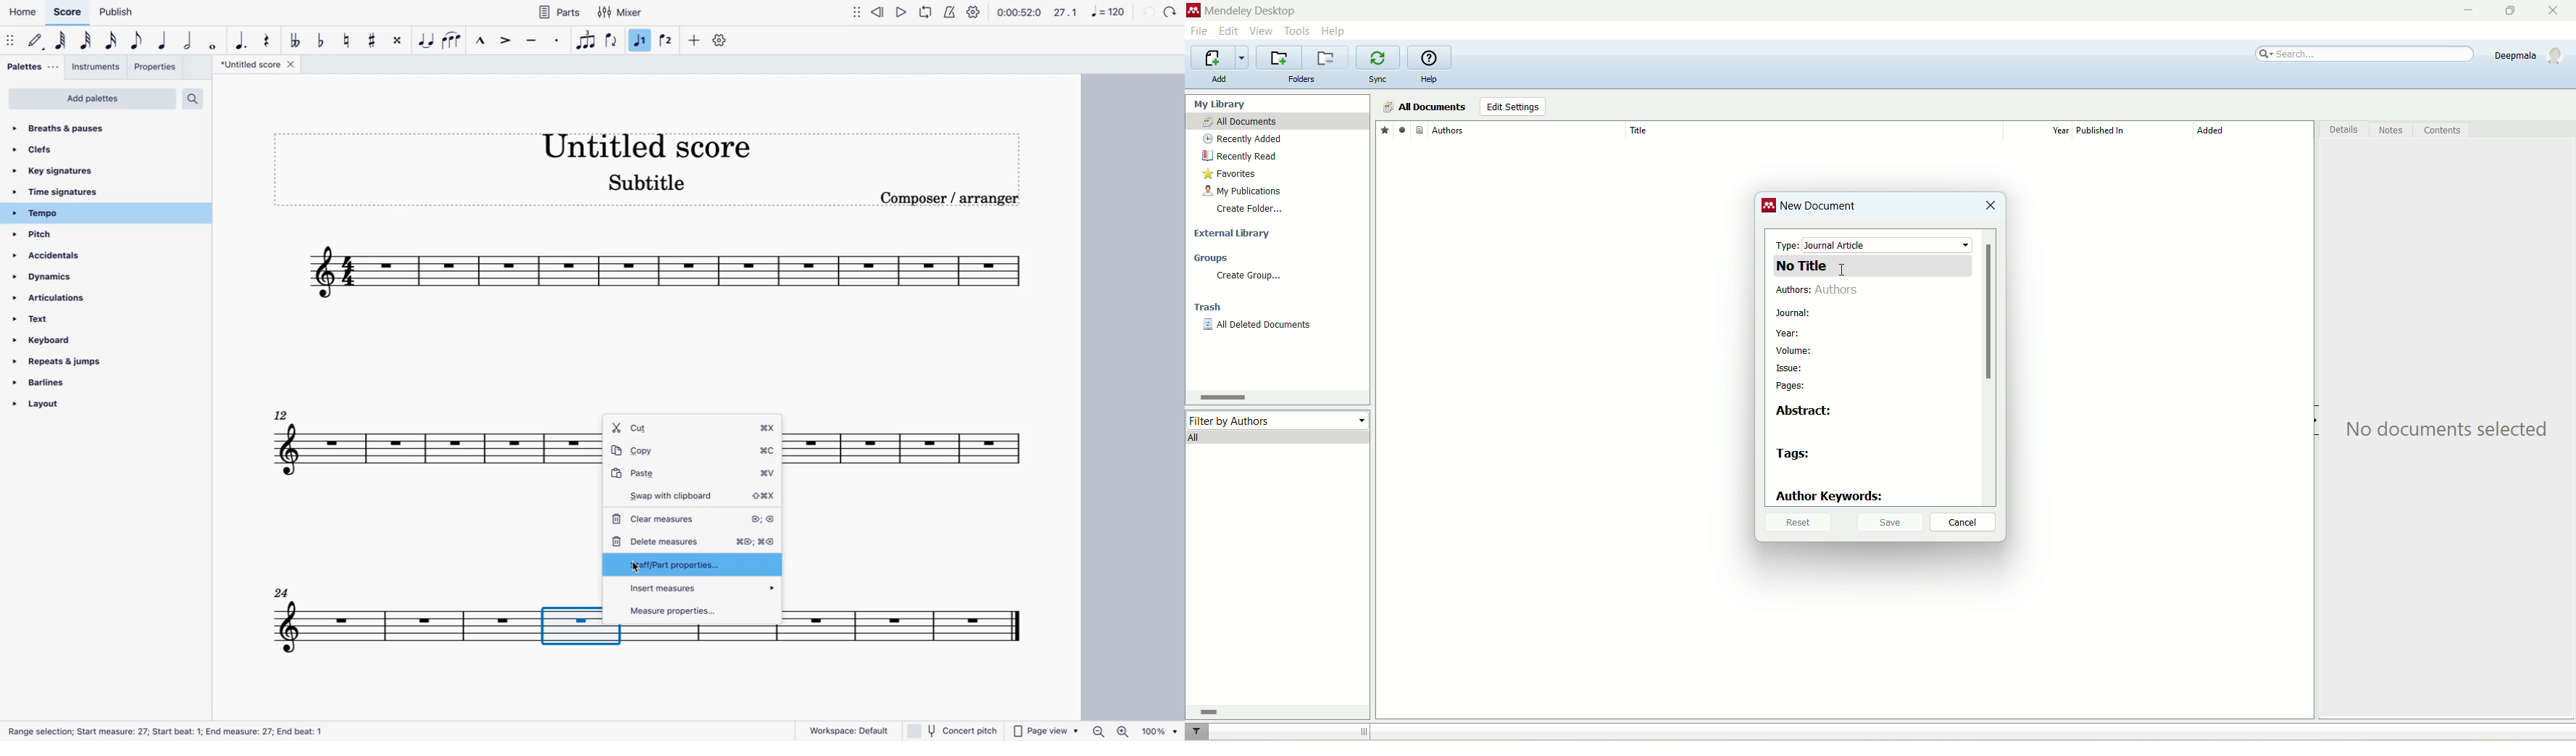  I want to click on layout, so click(97, 404).